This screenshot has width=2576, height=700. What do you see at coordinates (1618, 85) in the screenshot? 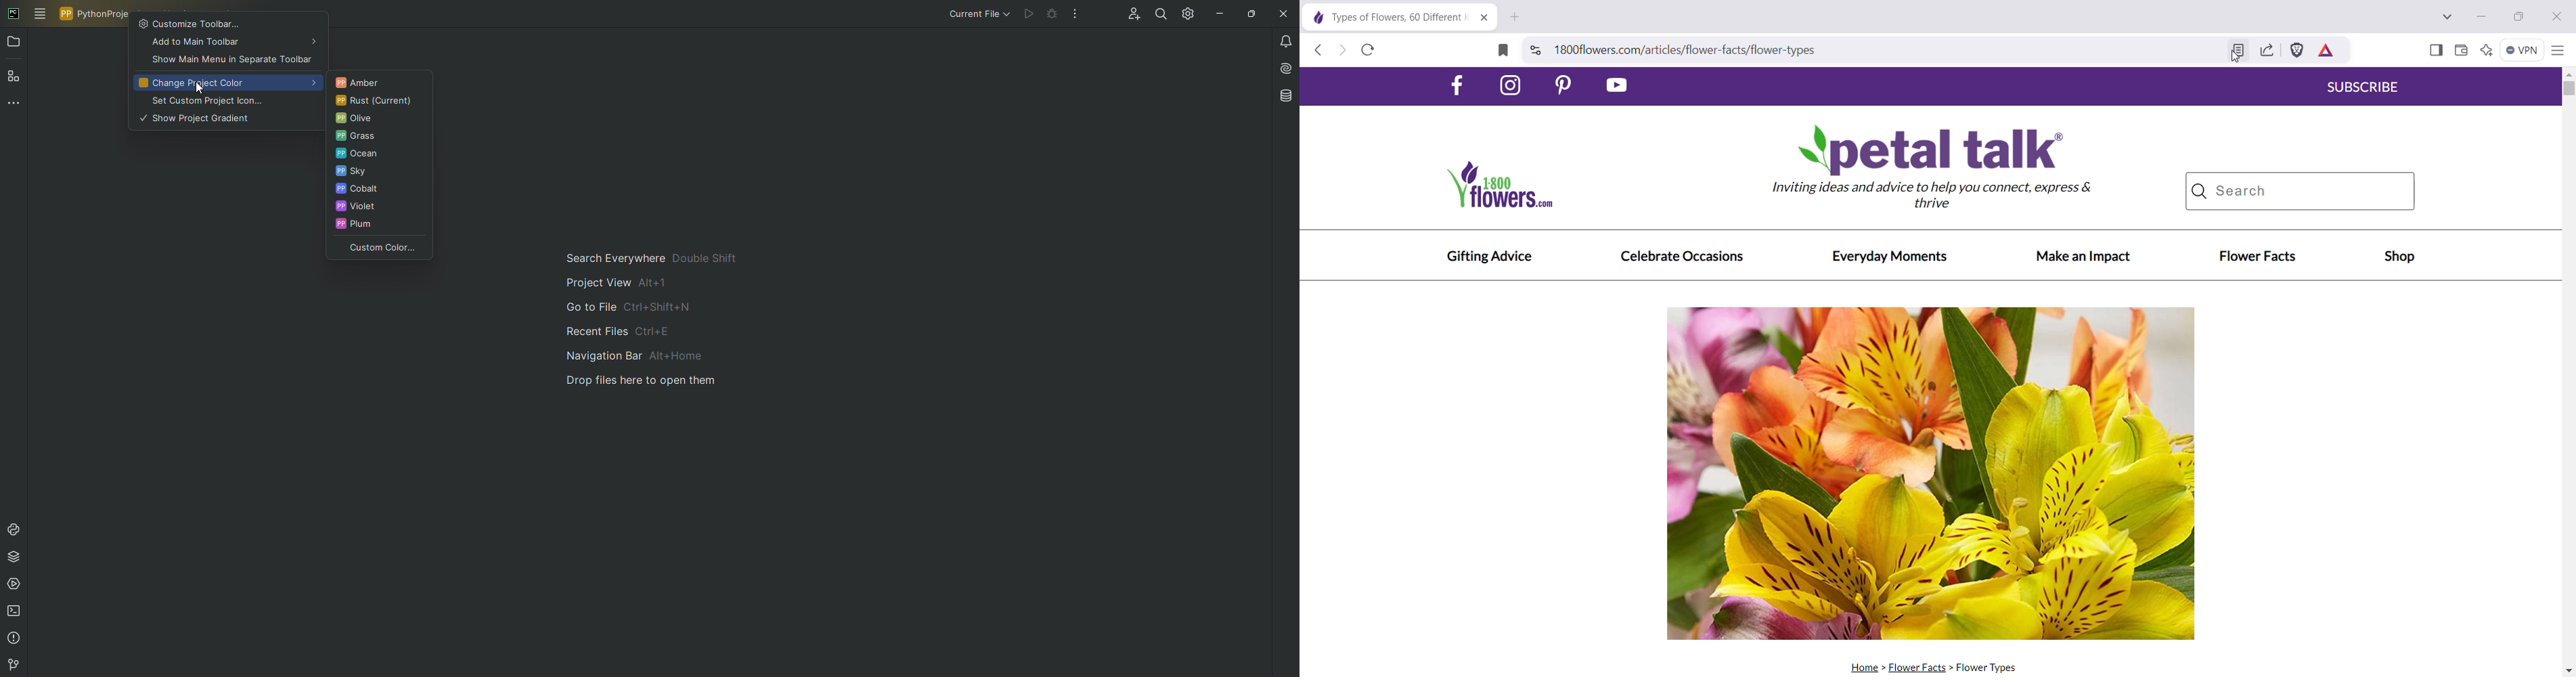
I see `Youtube` at bounding box center [1618, 85].